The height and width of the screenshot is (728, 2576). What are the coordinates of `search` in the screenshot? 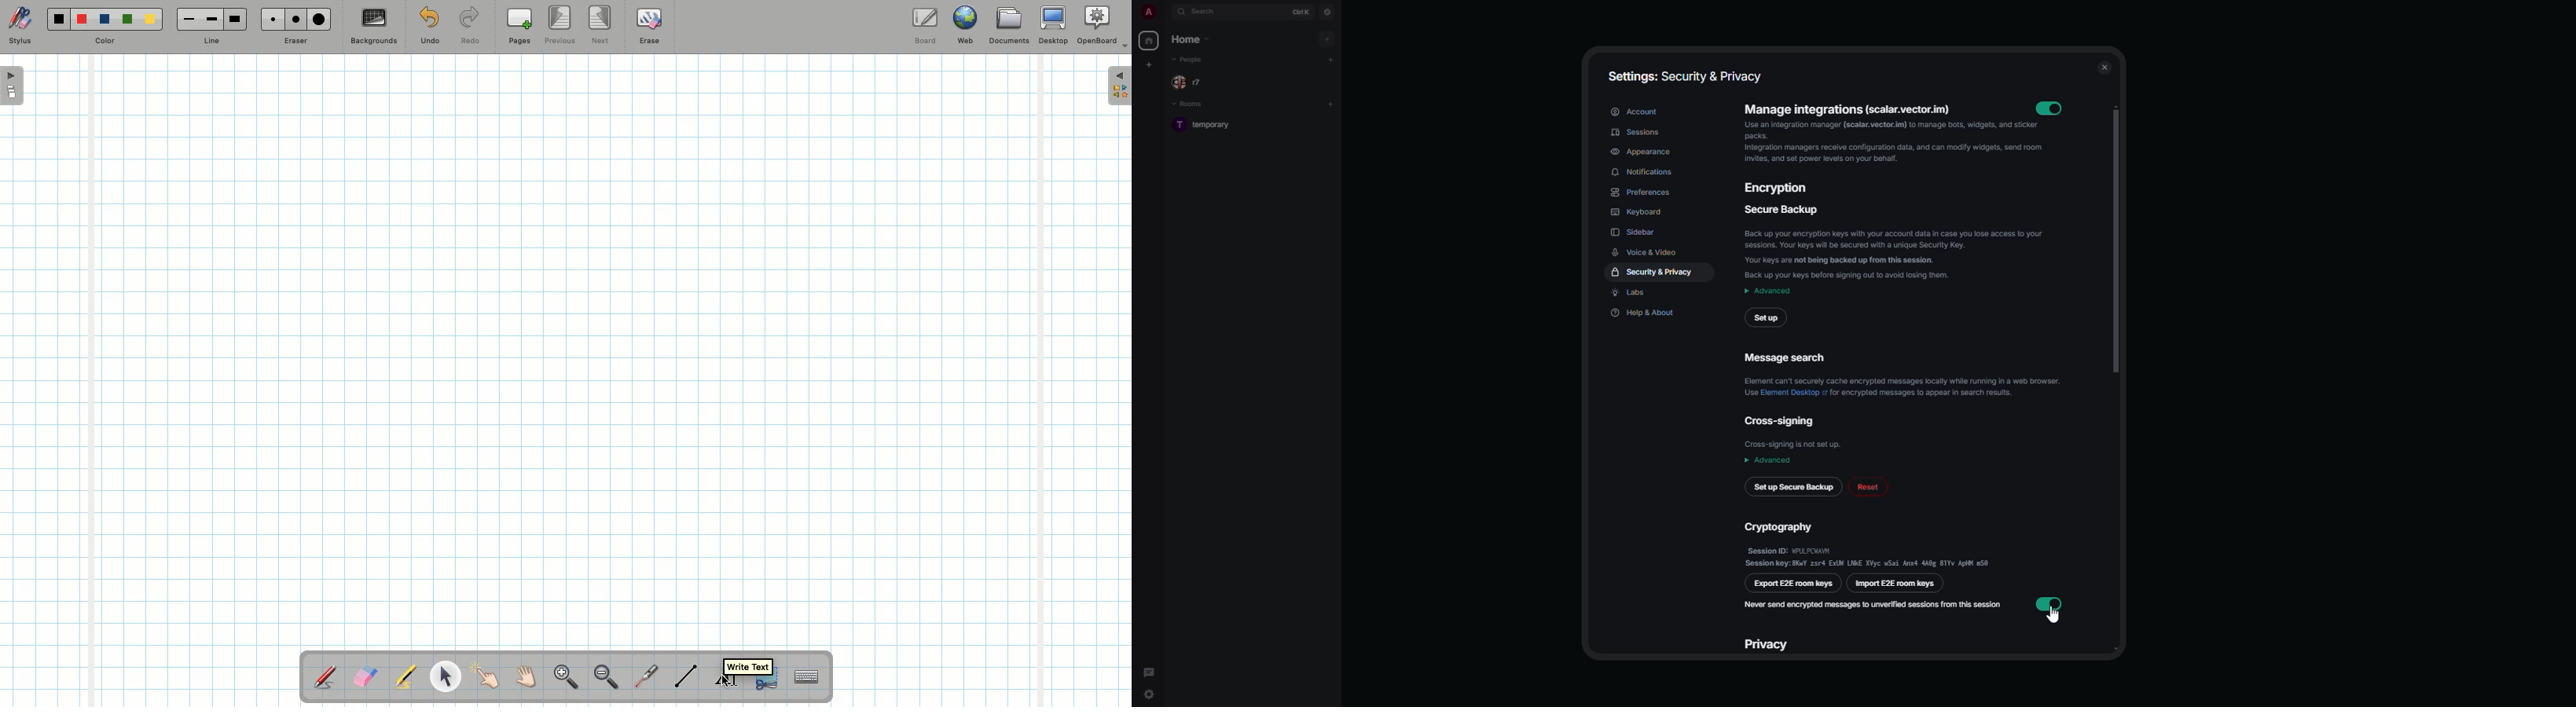 It's located at (1207, 12).